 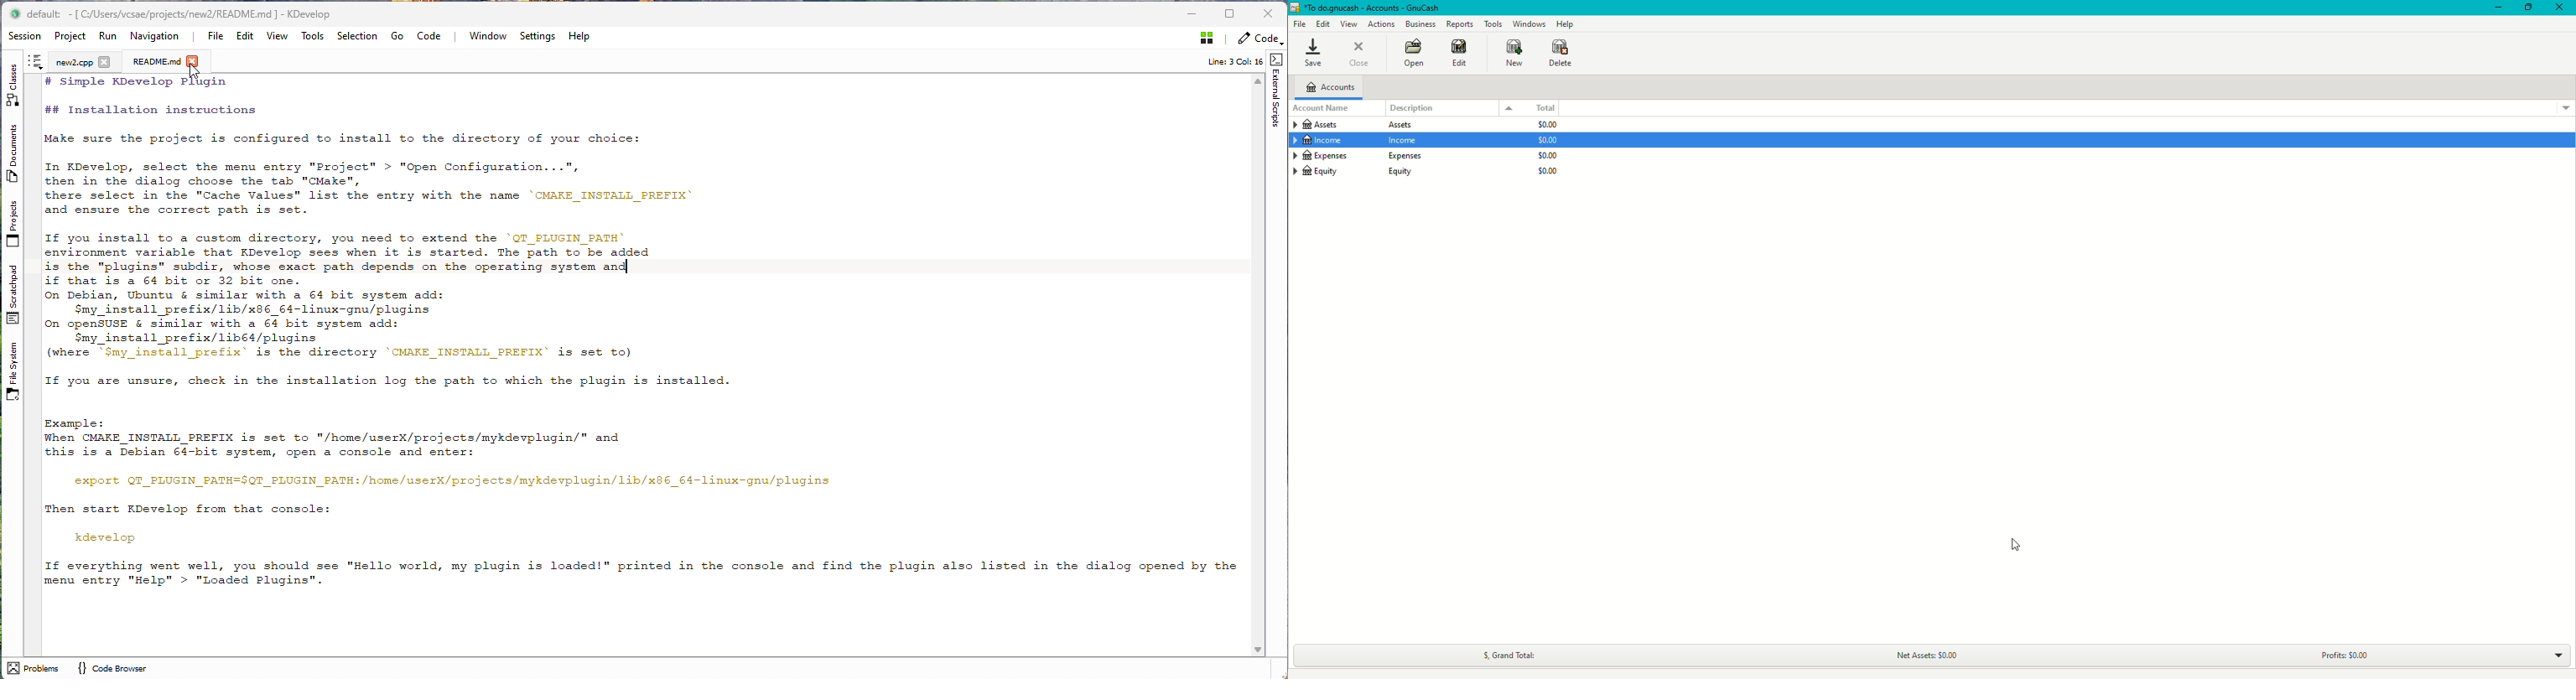 I want to click on Total, so click(x=1542, y=107).